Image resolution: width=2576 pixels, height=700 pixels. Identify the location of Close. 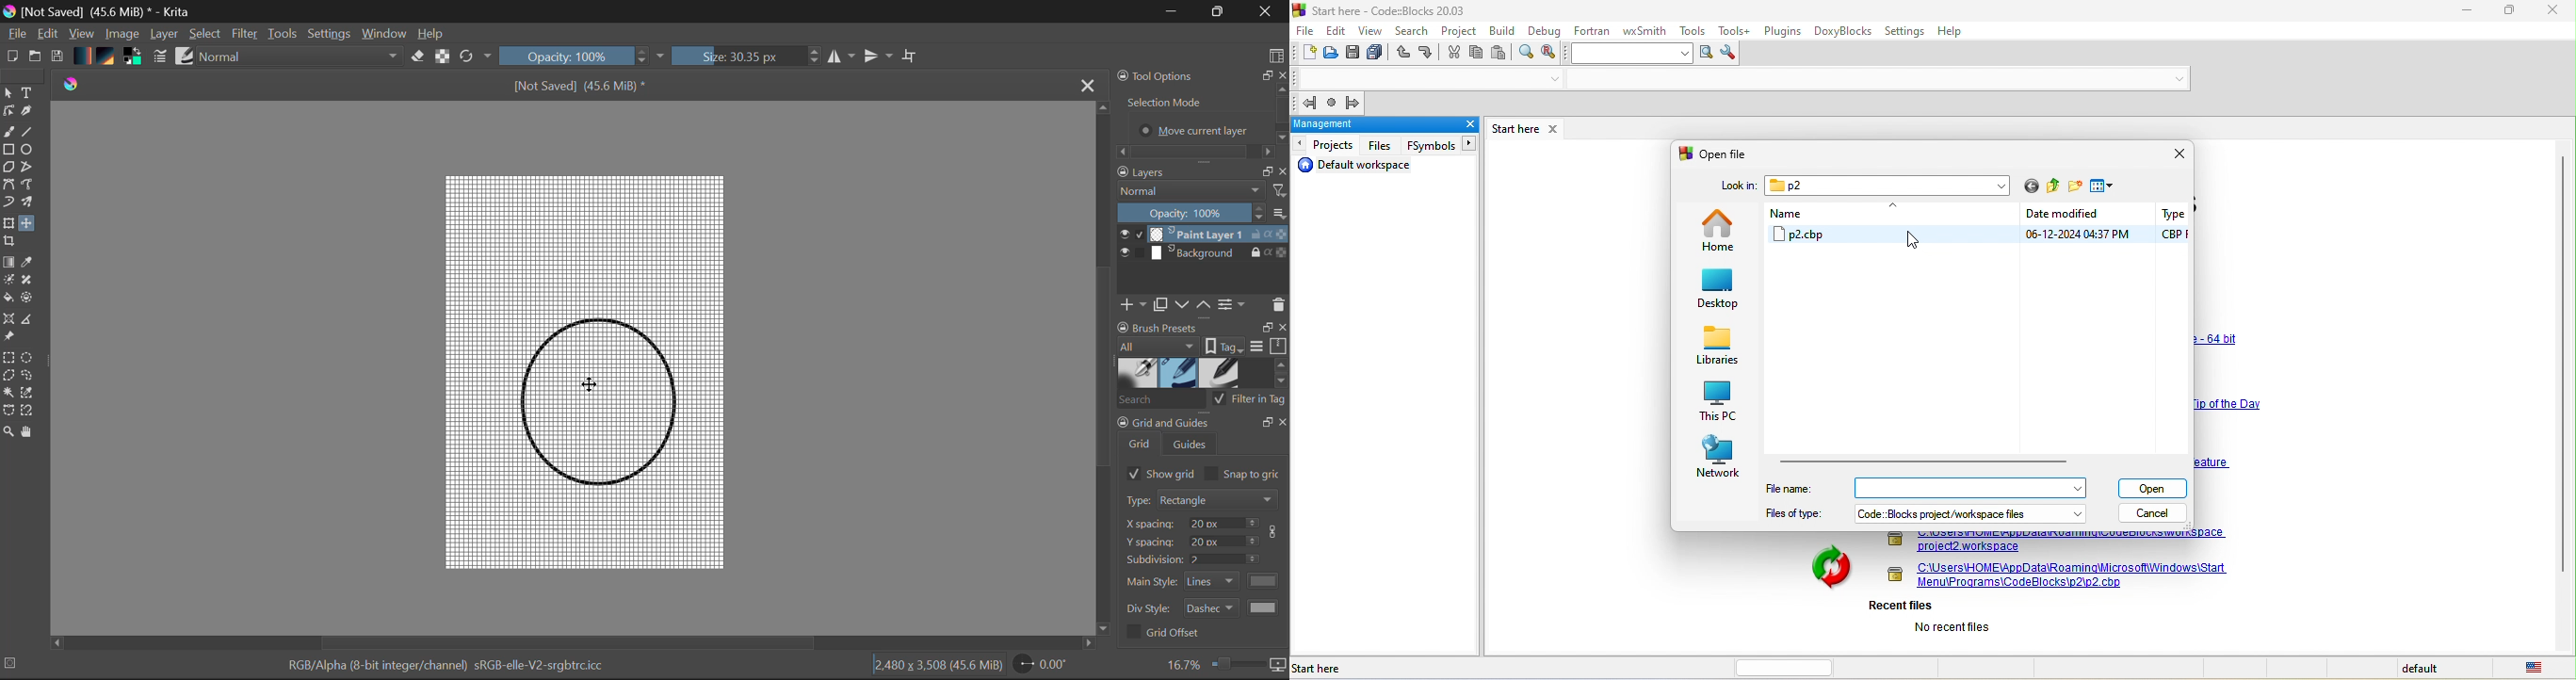
(1088, 85).